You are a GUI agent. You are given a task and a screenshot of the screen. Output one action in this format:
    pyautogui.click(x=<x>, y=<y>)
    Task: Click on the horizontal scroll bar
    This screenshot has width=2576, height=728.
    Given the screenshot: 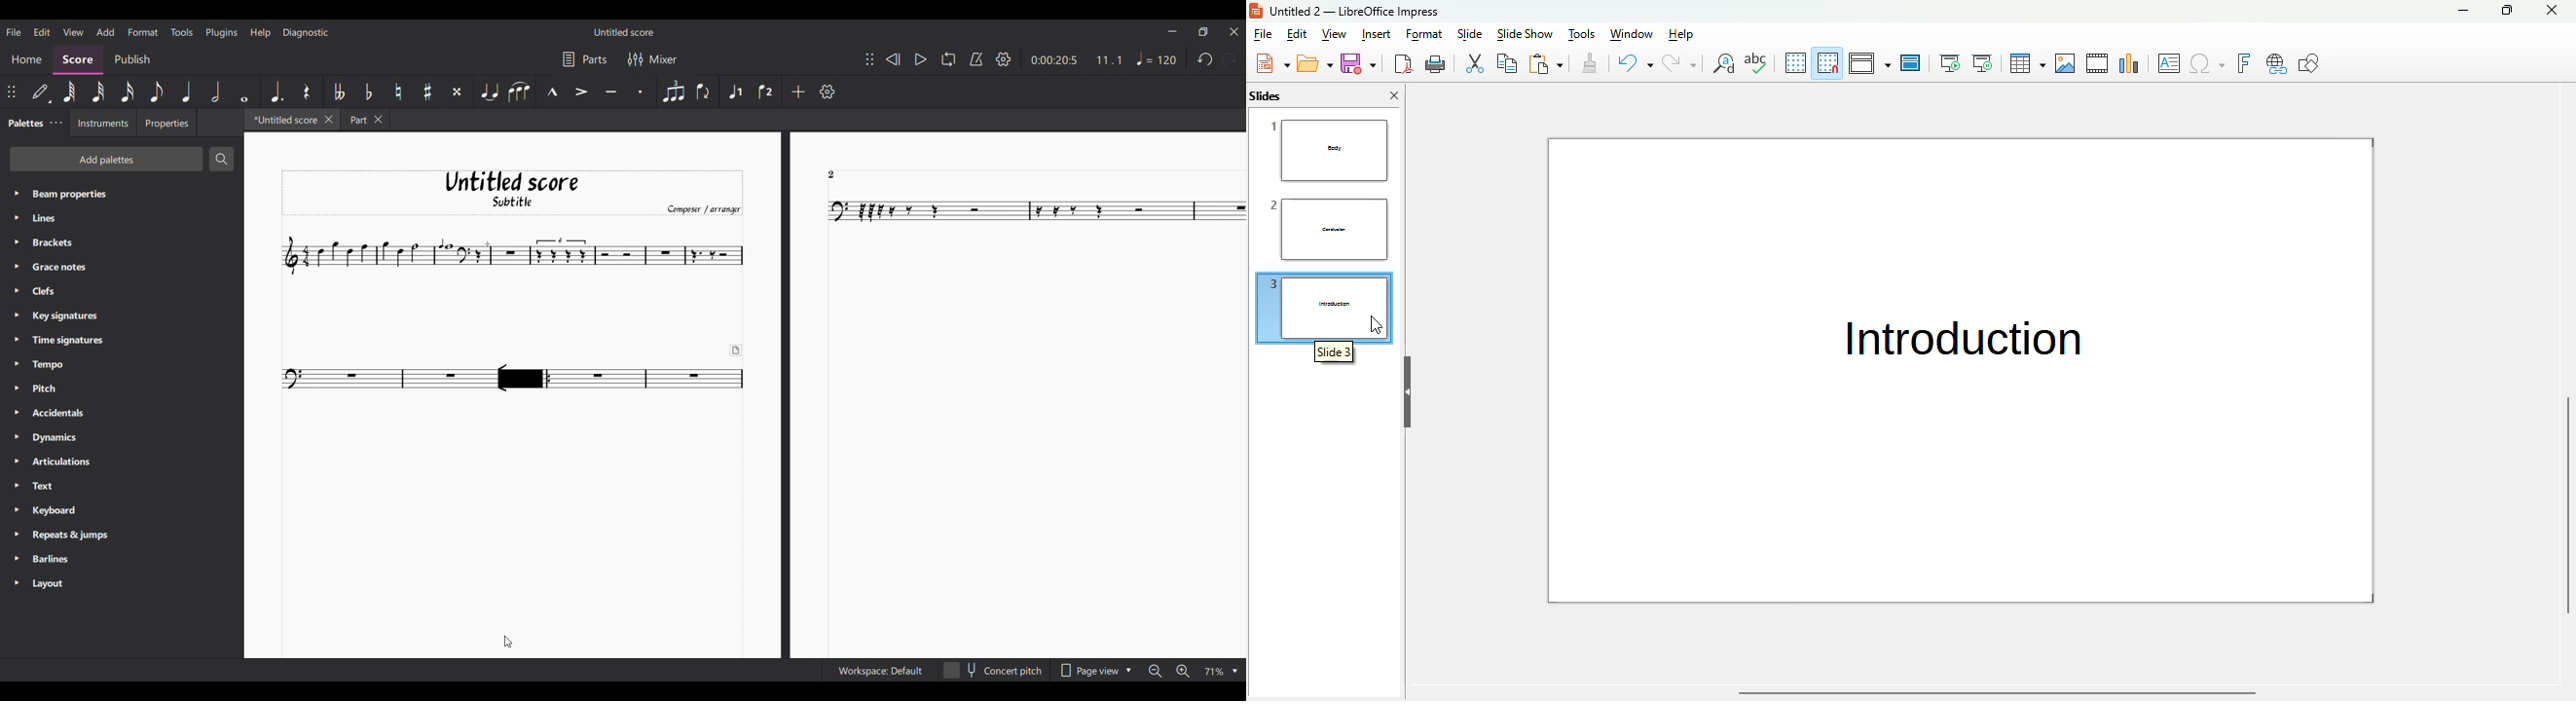 What is the action you would take?
    pyautogui.click(x=1999, y=693)
    